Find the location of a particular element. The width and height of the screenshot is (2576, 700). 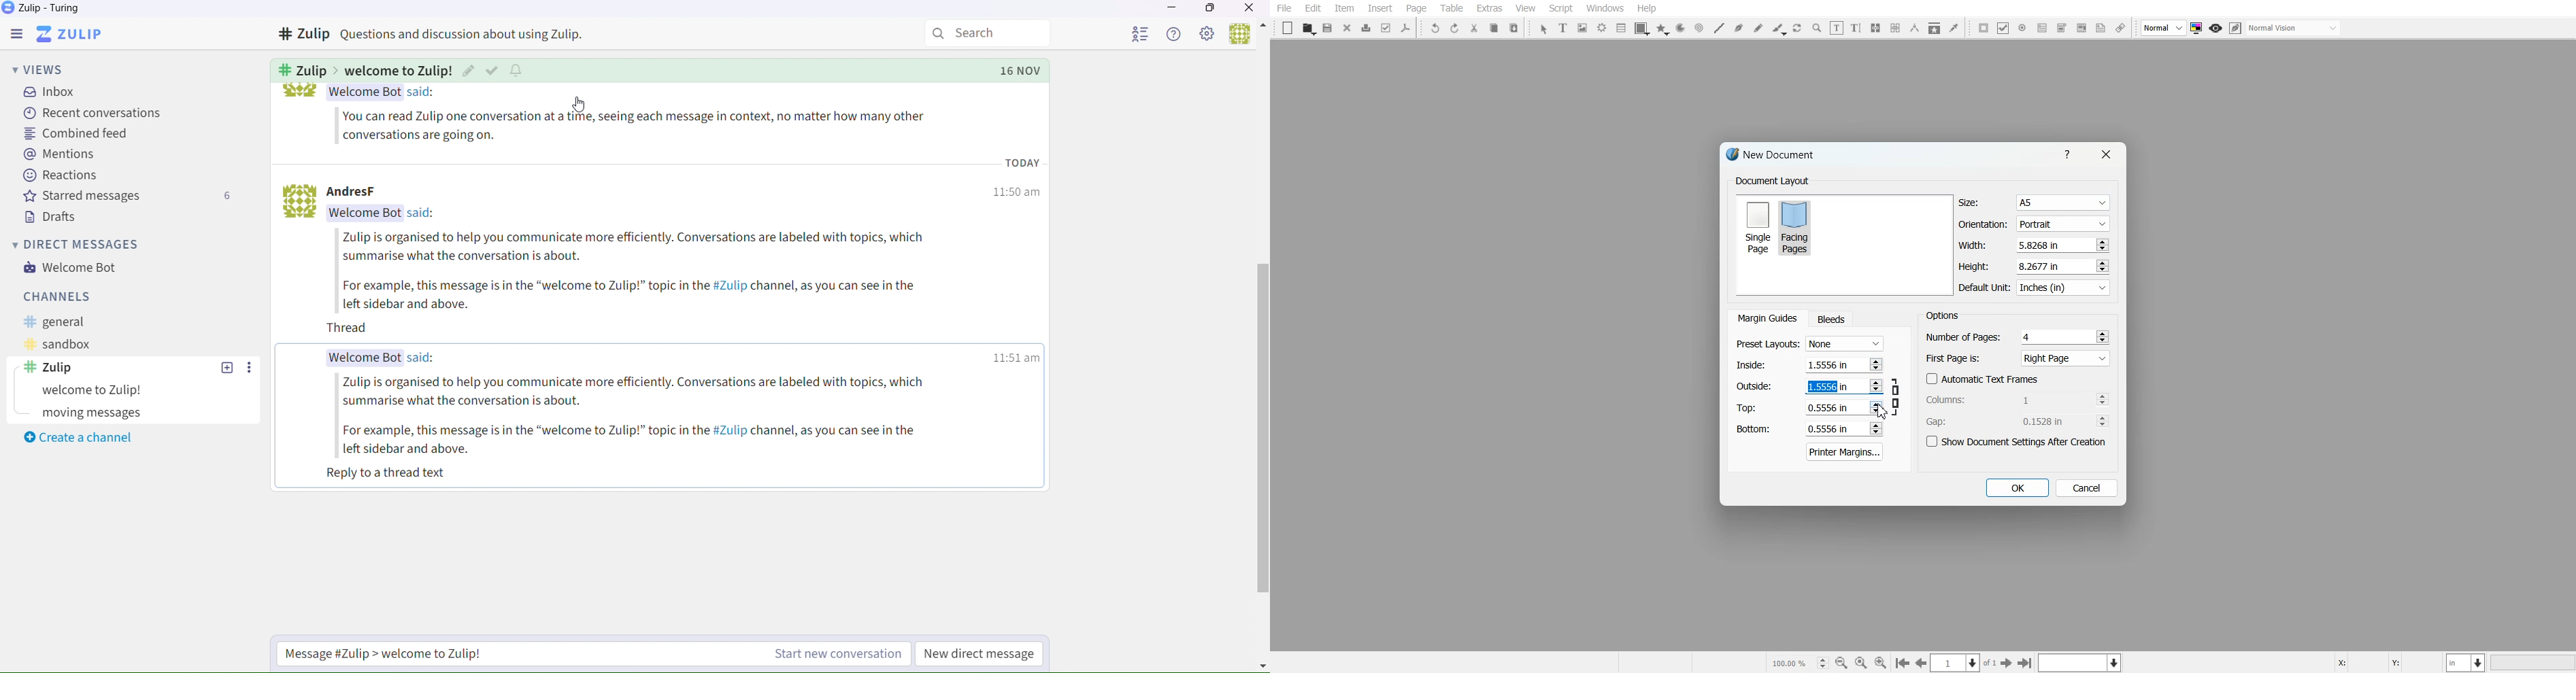

Zulip is organised to help you communicate more efficiently. Conversations are labeled with topics, which
summarise what the conversation is about.

For example, this message is in the “welcome to Zulip!” topic in the #Zulip channel, as you can see in the
left sidebar and above. is located at coordinates (632, 280).